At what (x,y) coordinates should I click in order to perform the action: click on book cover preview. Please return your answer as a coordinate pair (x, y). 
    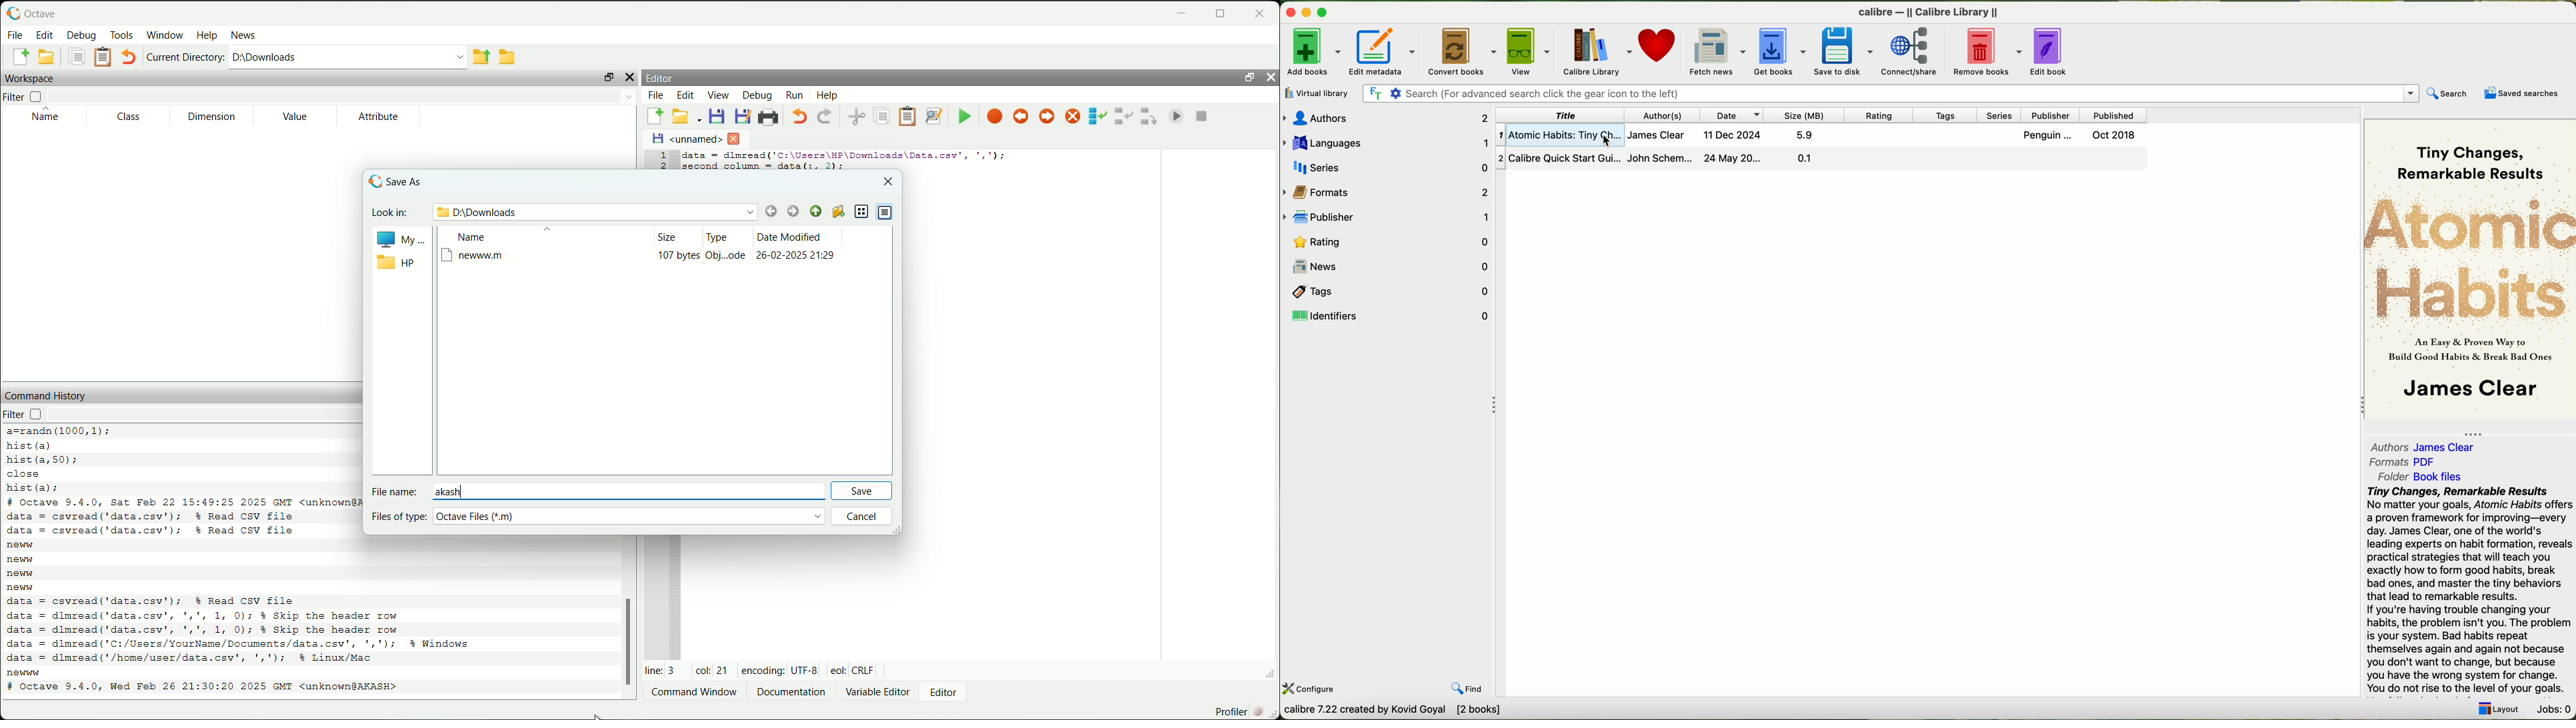
    Looking at the image, I should click on (2470, 270).